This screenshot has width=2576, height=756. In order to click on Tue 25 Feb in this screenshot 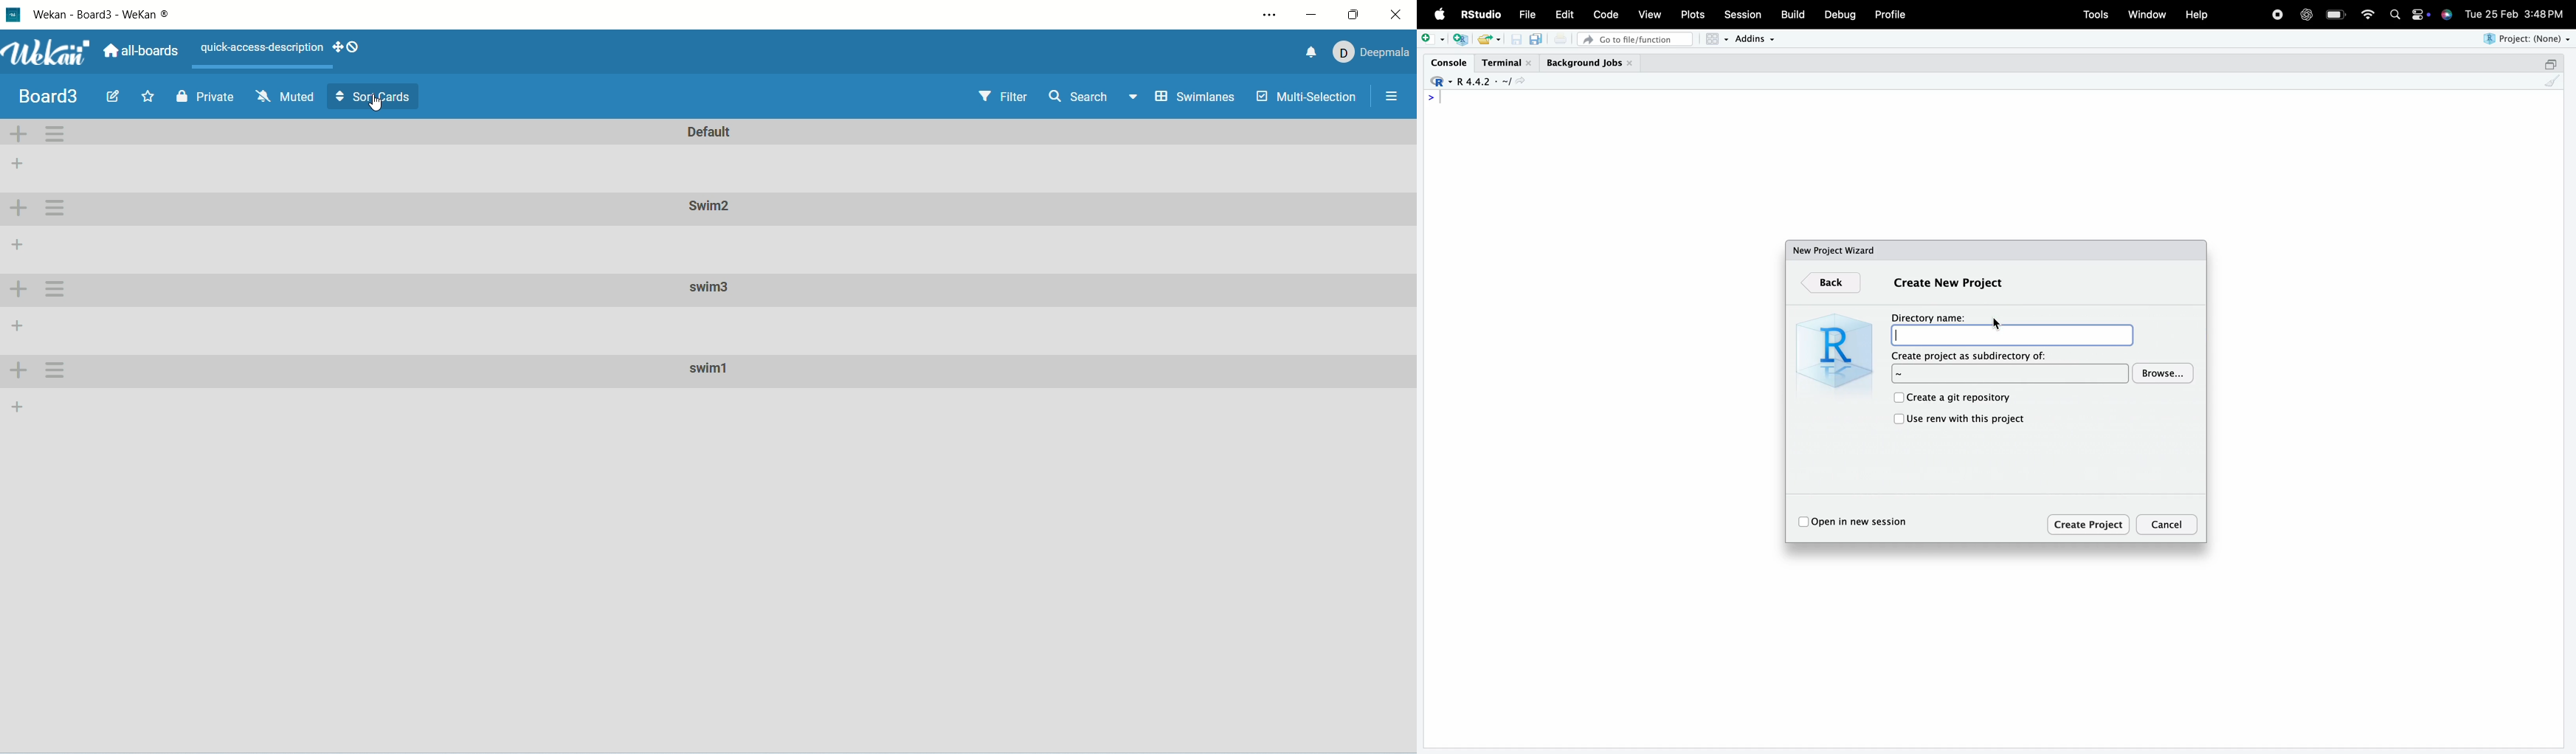, I will do `click(2491, 13)`.